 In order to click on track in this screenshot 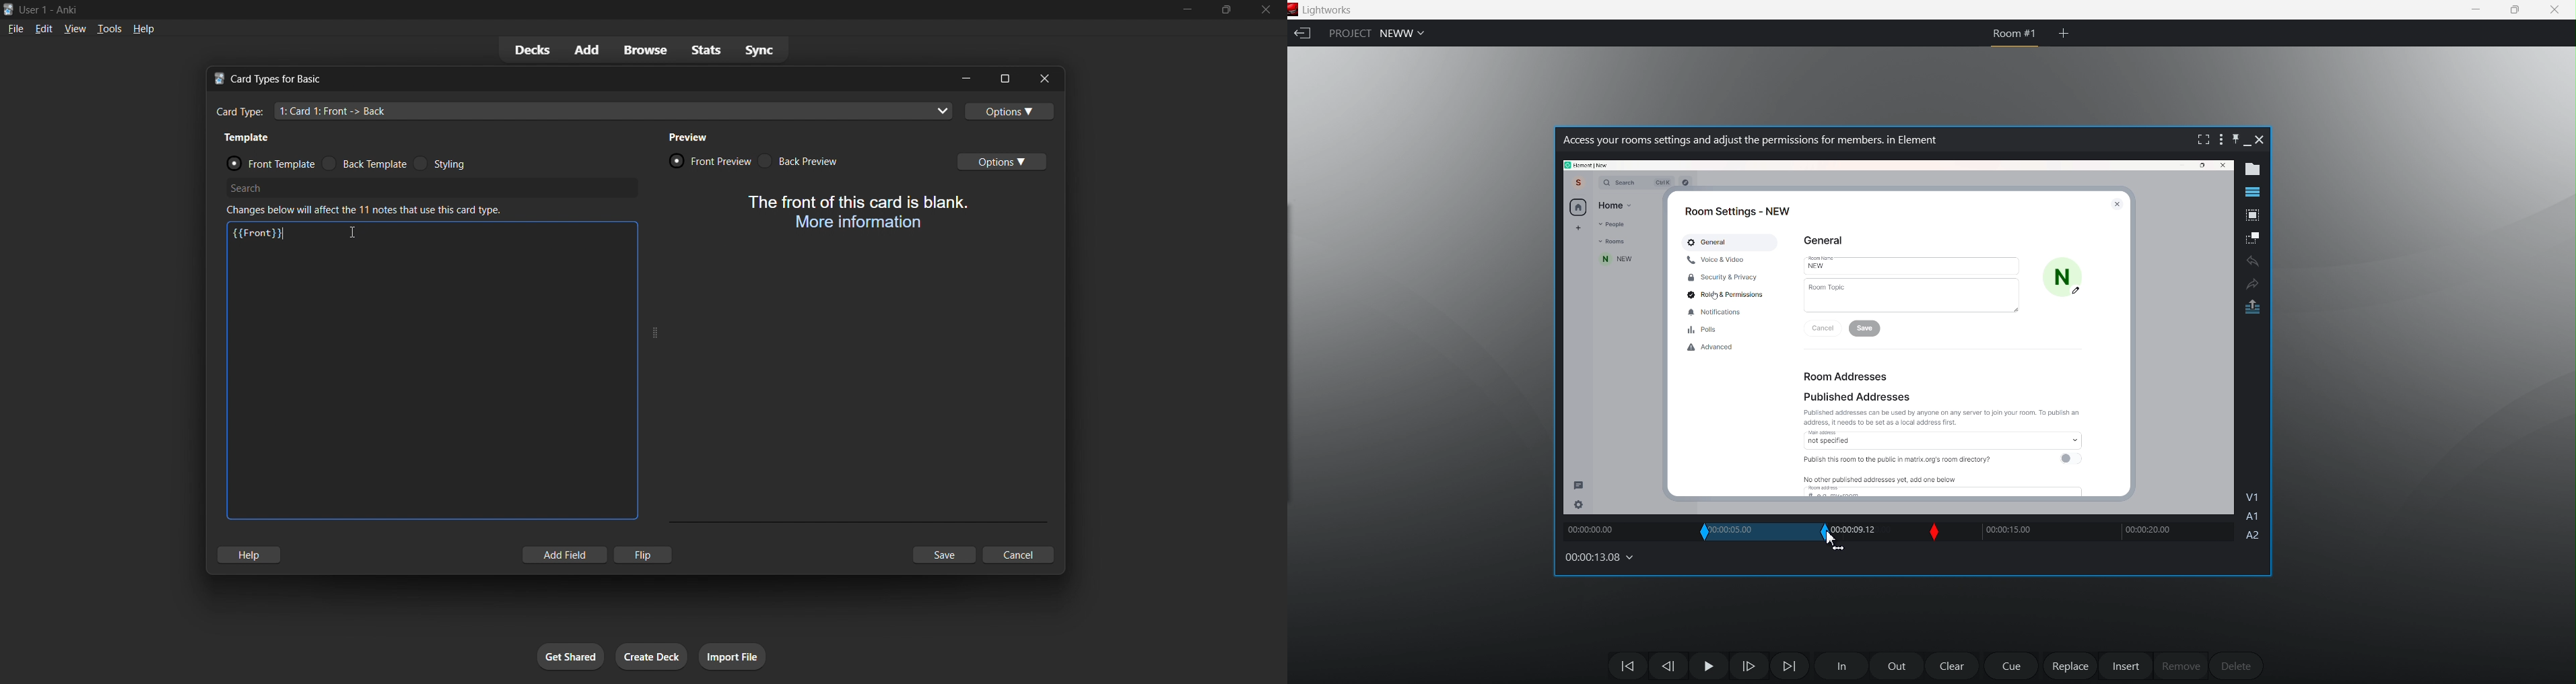, I will do `click(1625, 531)`.